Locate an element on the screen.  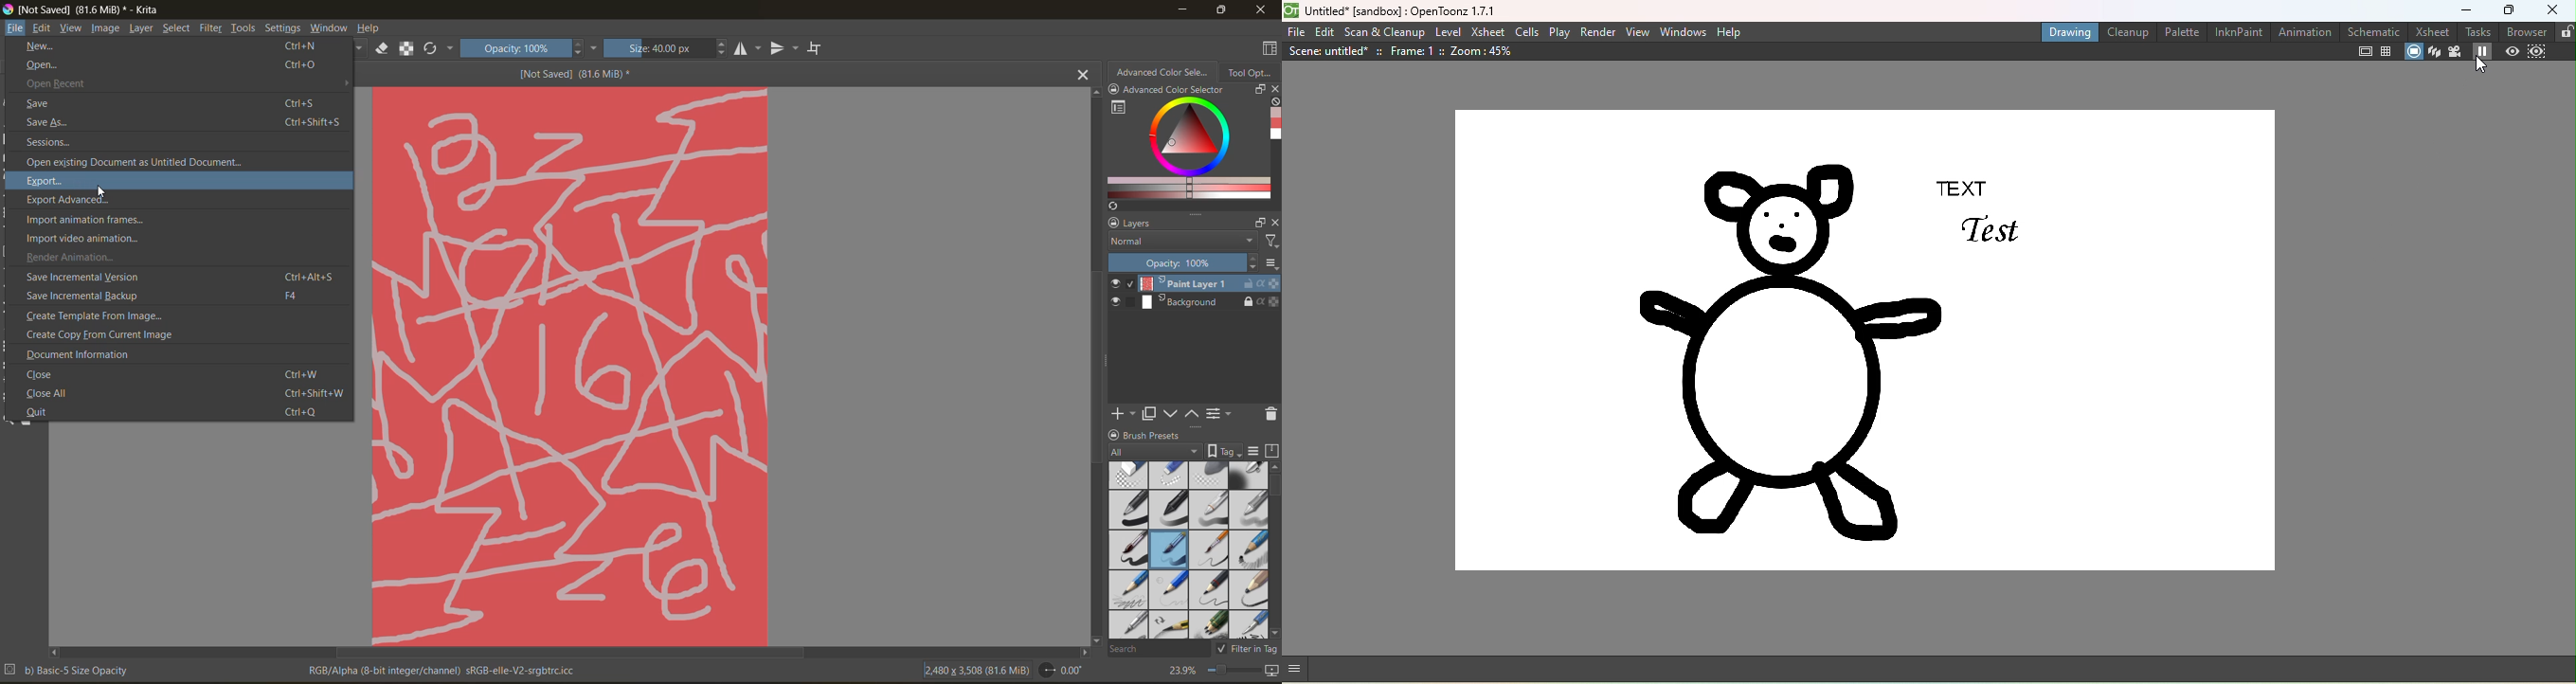
lock/unlock docker is located at coordinates (1118, 91).